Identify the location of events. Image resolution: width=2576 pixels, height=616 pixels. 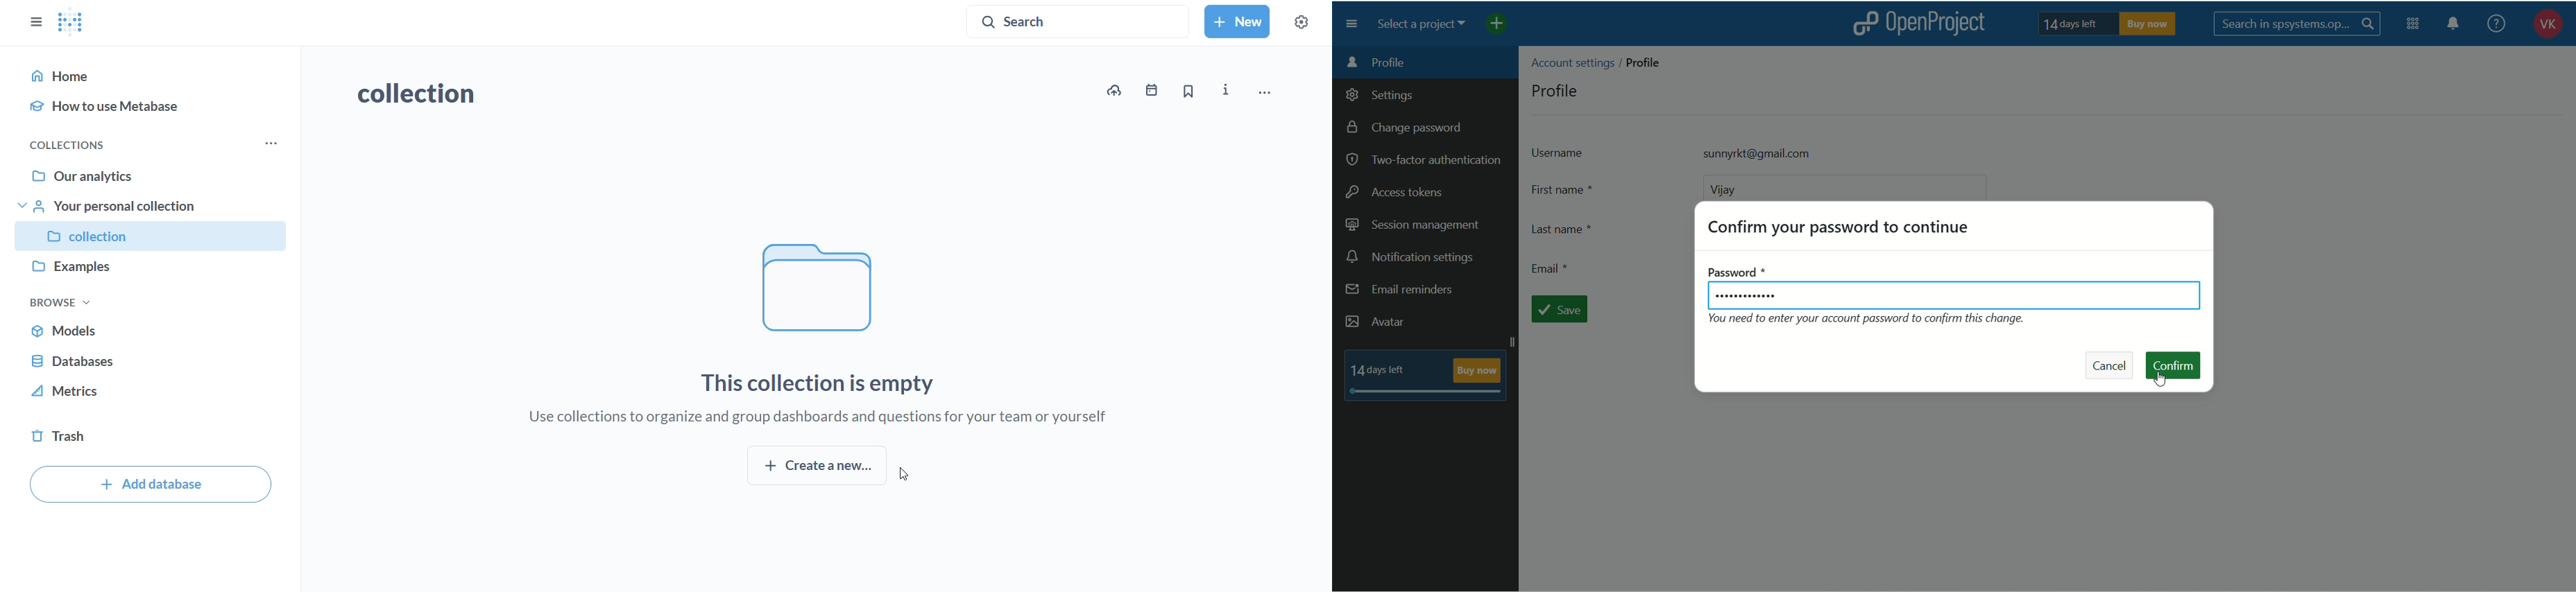
(1154, 89).